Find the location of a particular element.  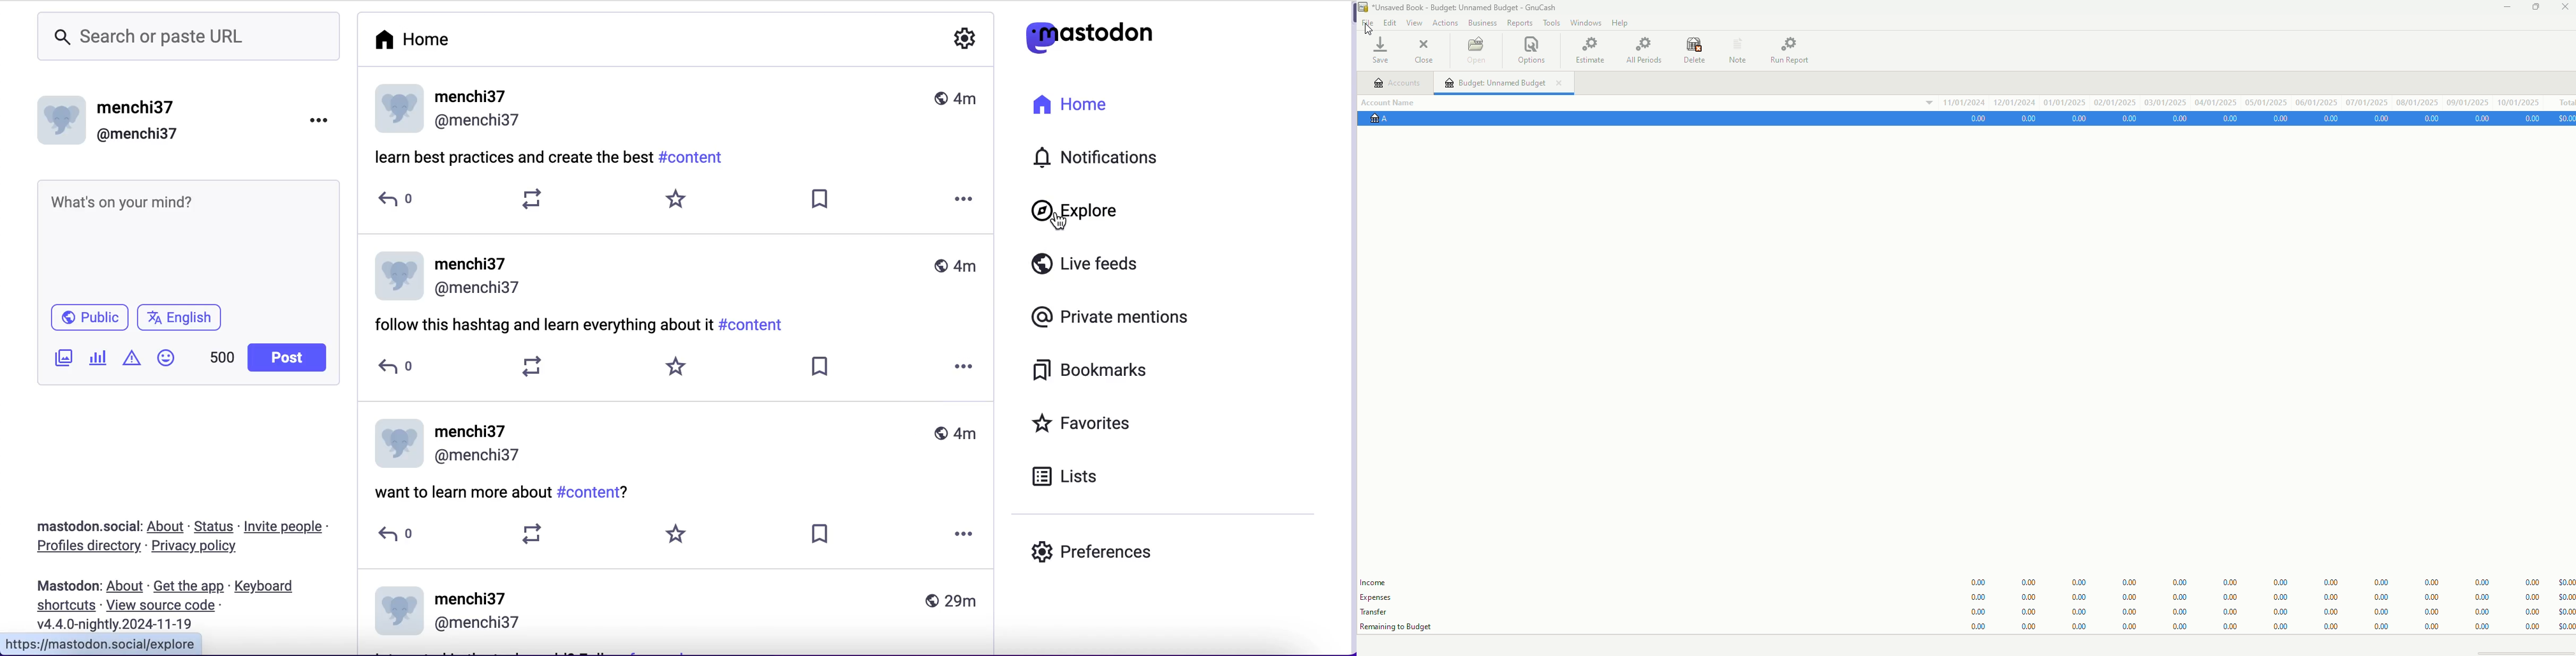

shortcuts is located at coordinates (64, 608).